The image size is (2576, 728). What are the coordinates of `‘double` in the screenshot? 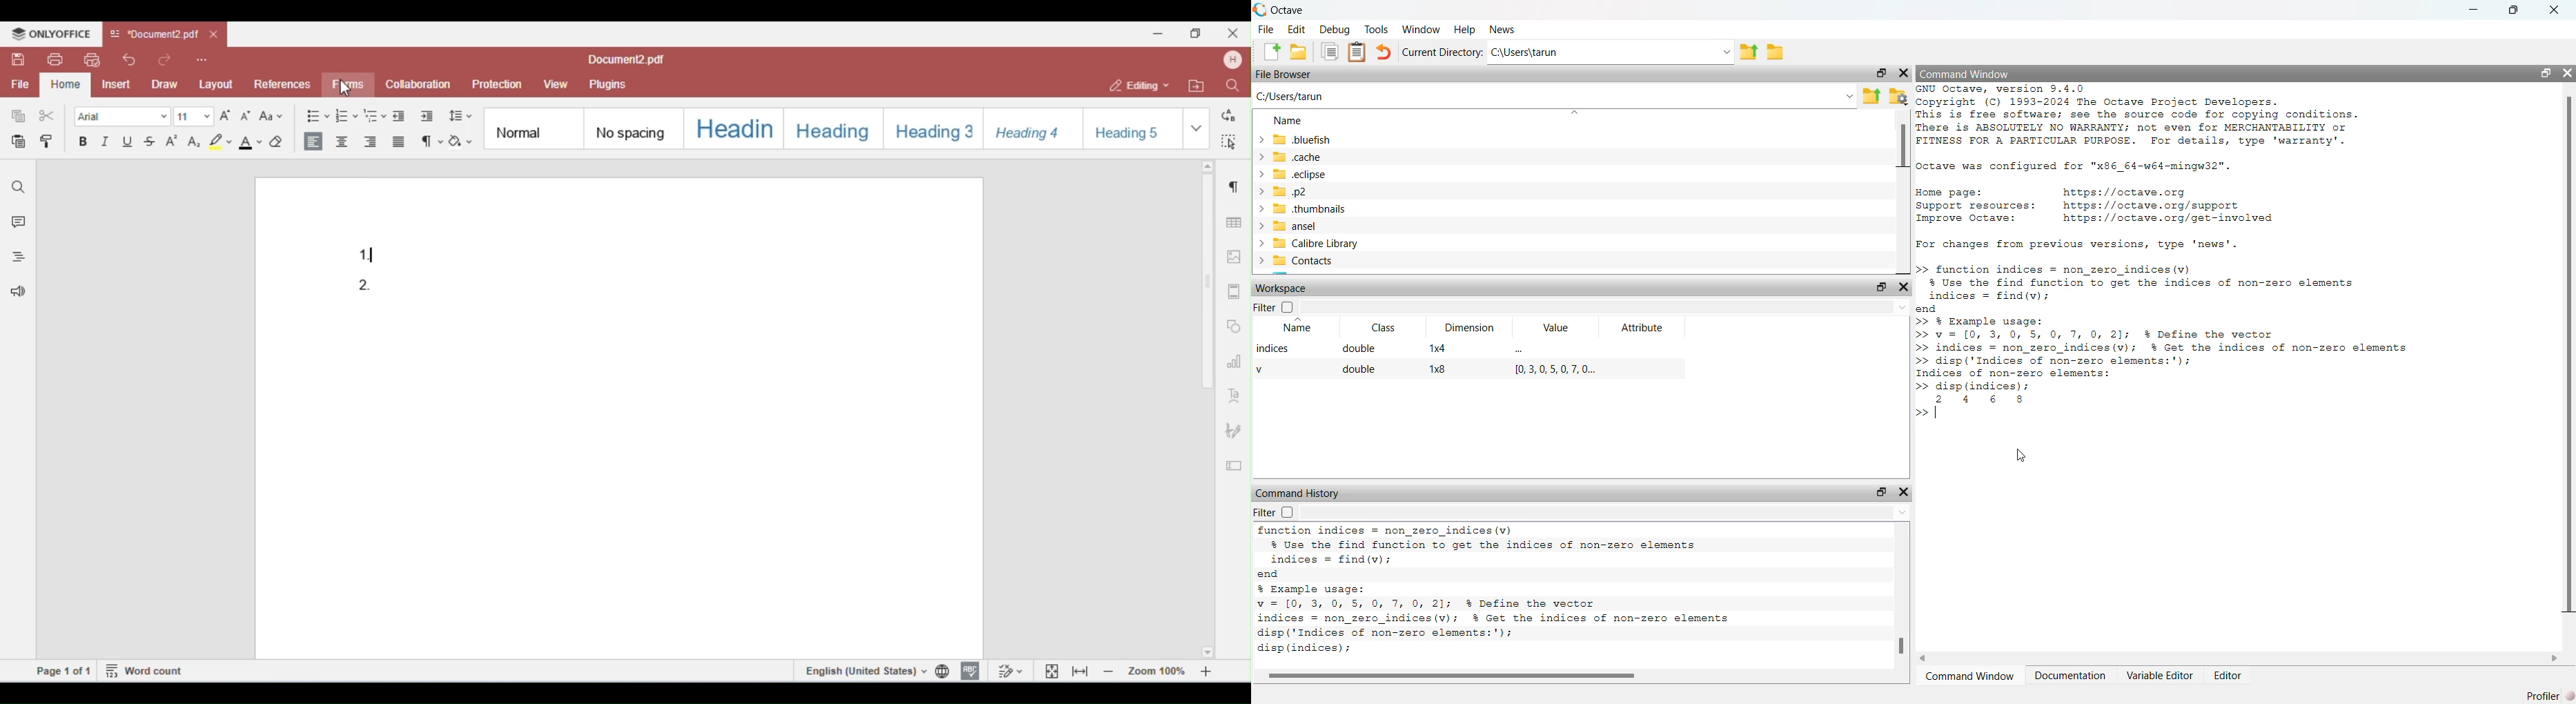 It's located at (1361, 351).